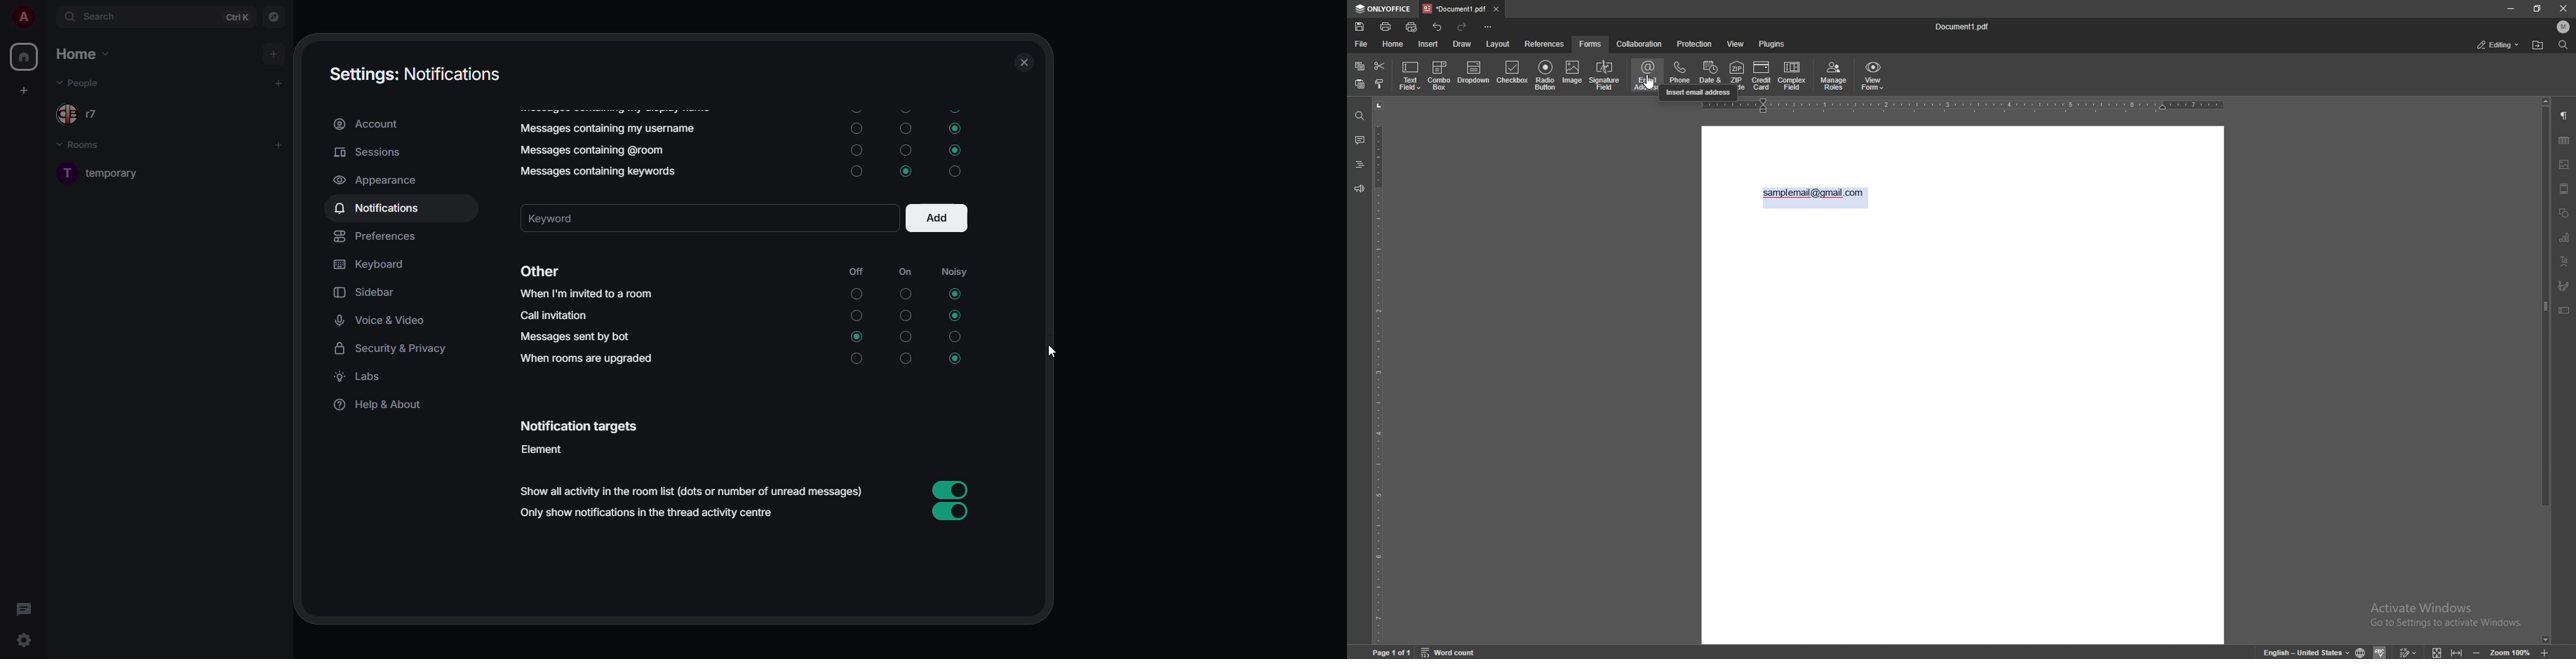  What do you see at coordinates (24, 641) in the screenshot?
I see `quick settings` at bounding box center [24, 641].